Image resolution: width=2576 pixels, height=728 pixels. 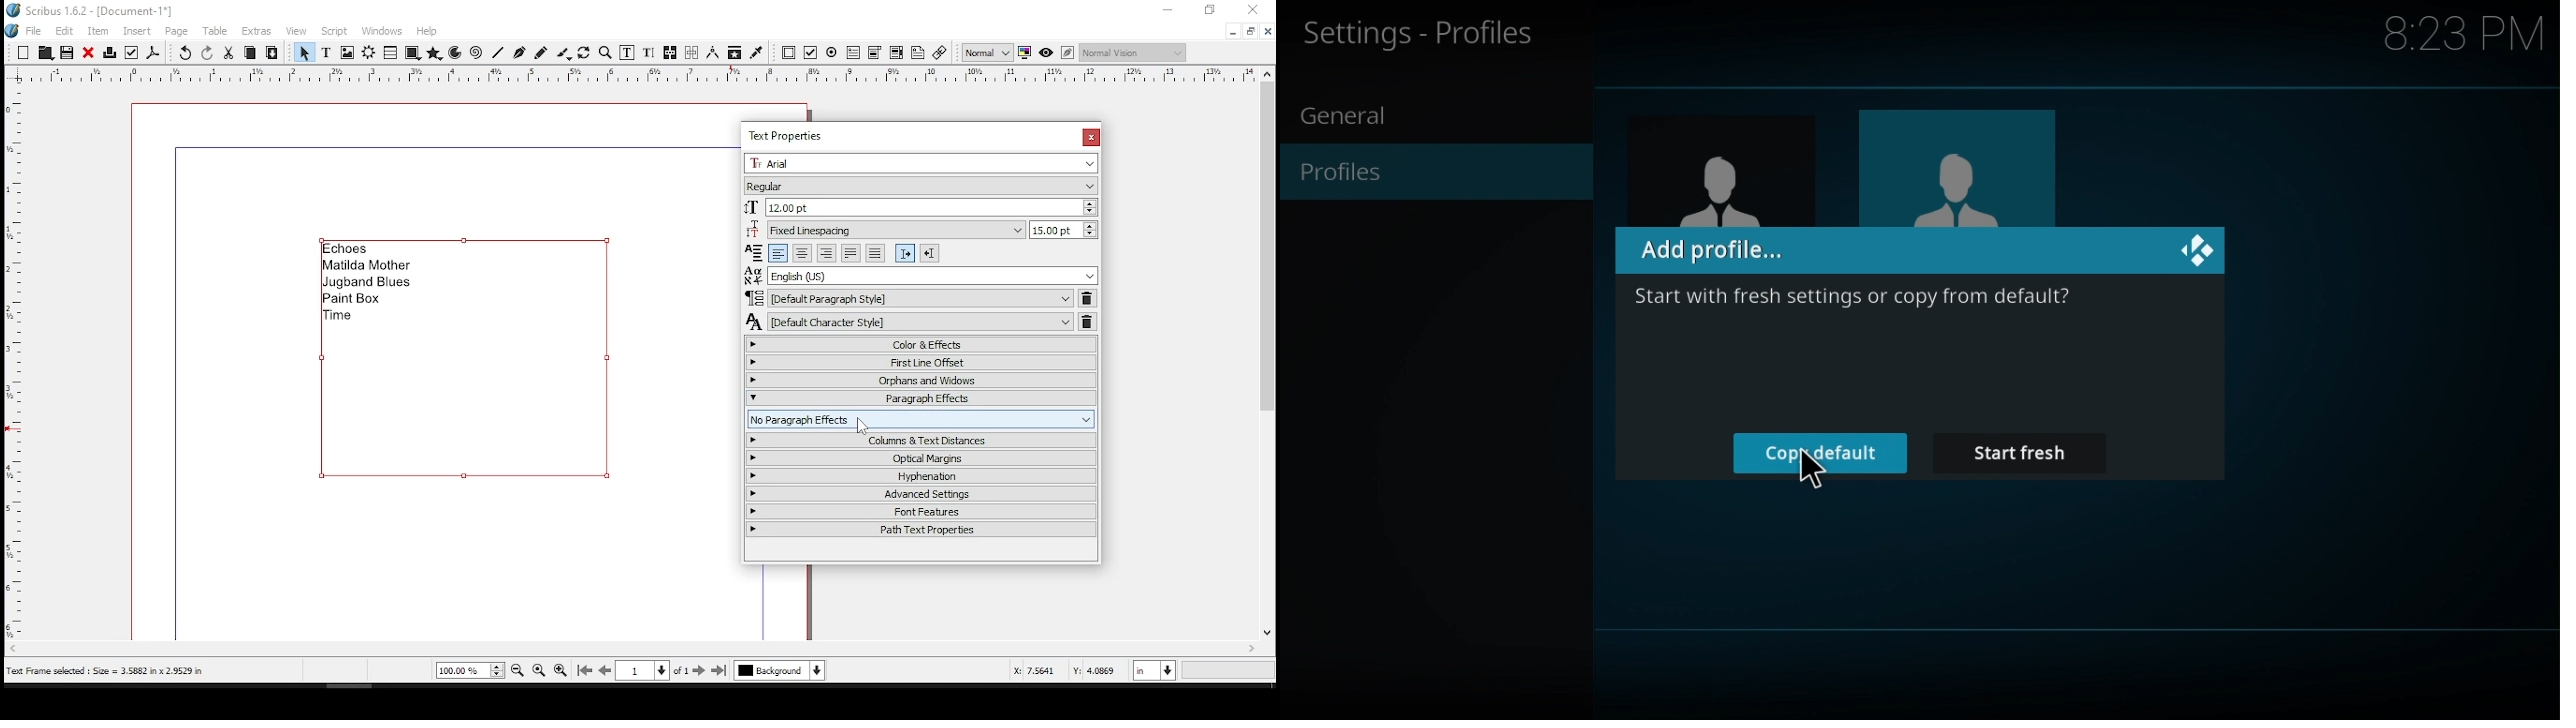 I want to click on time, so click(x=2462, y=41).